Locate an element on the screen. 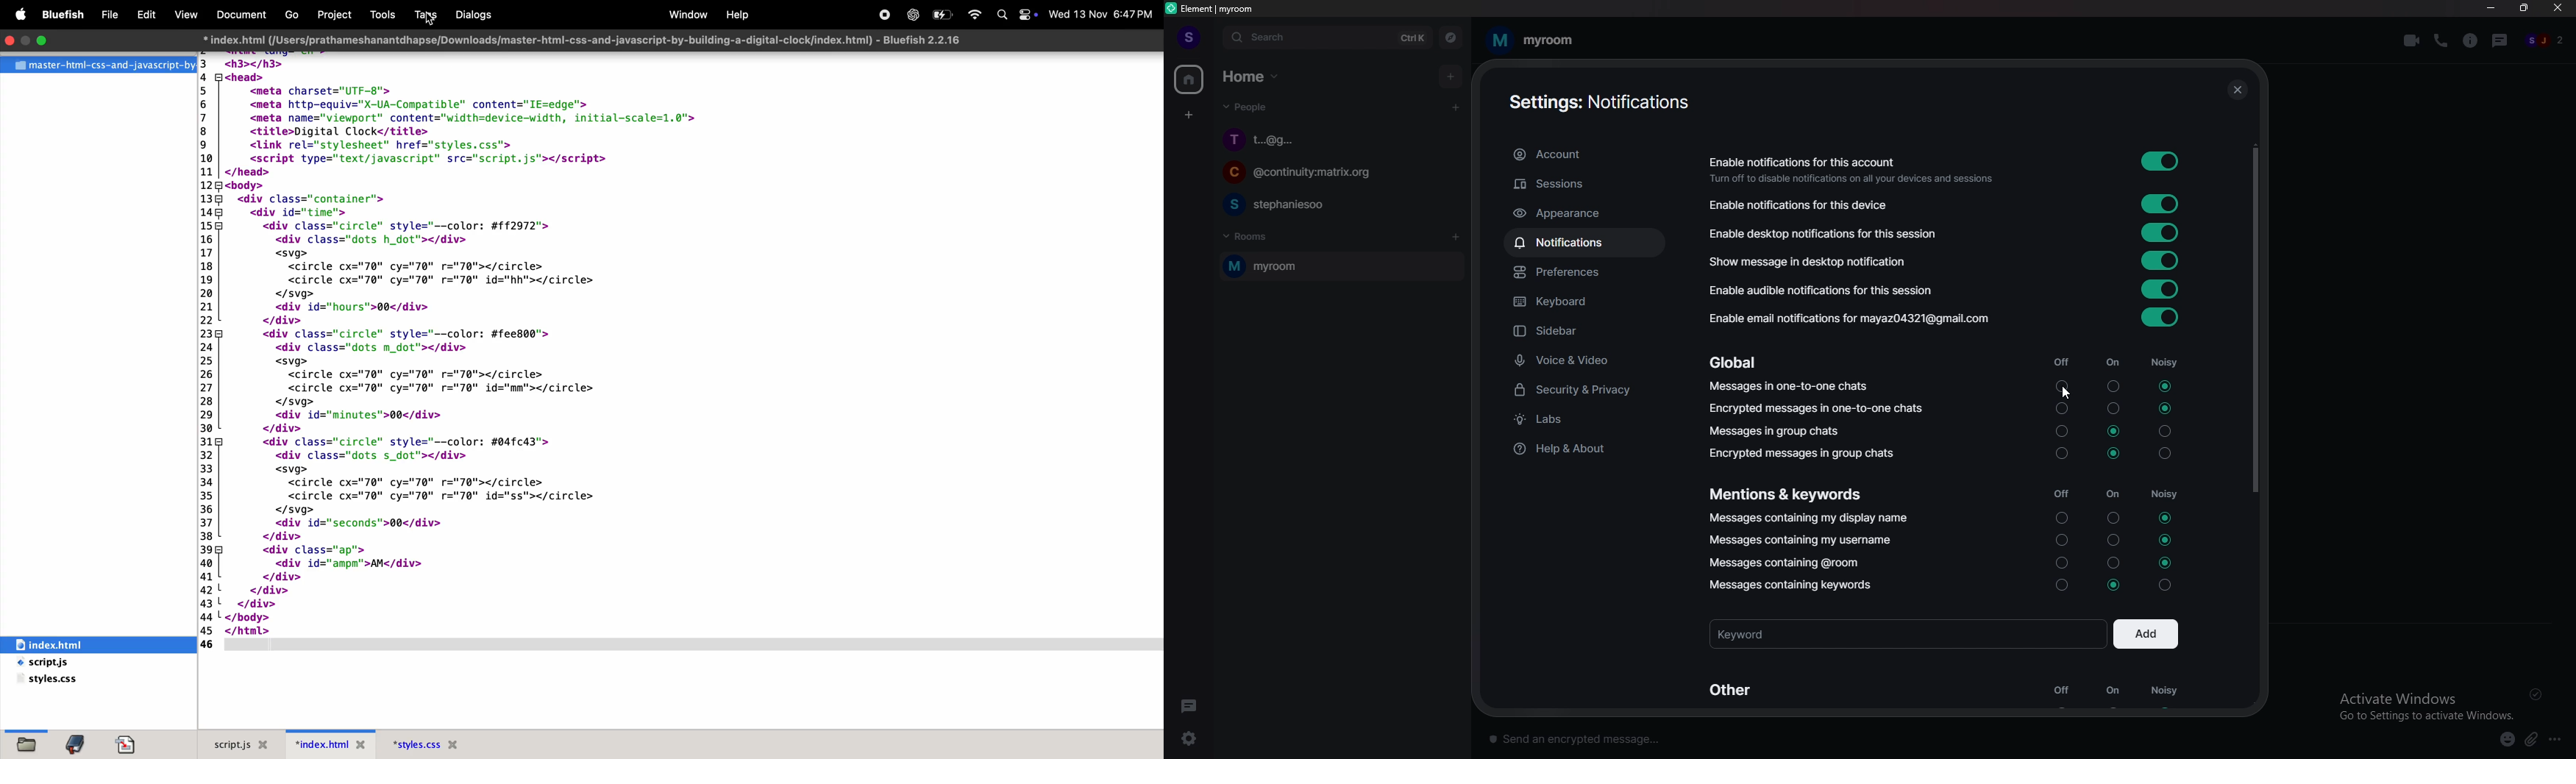 This screenshot has width=2576, height=784. notifications is located at coordinates (1582, 241).